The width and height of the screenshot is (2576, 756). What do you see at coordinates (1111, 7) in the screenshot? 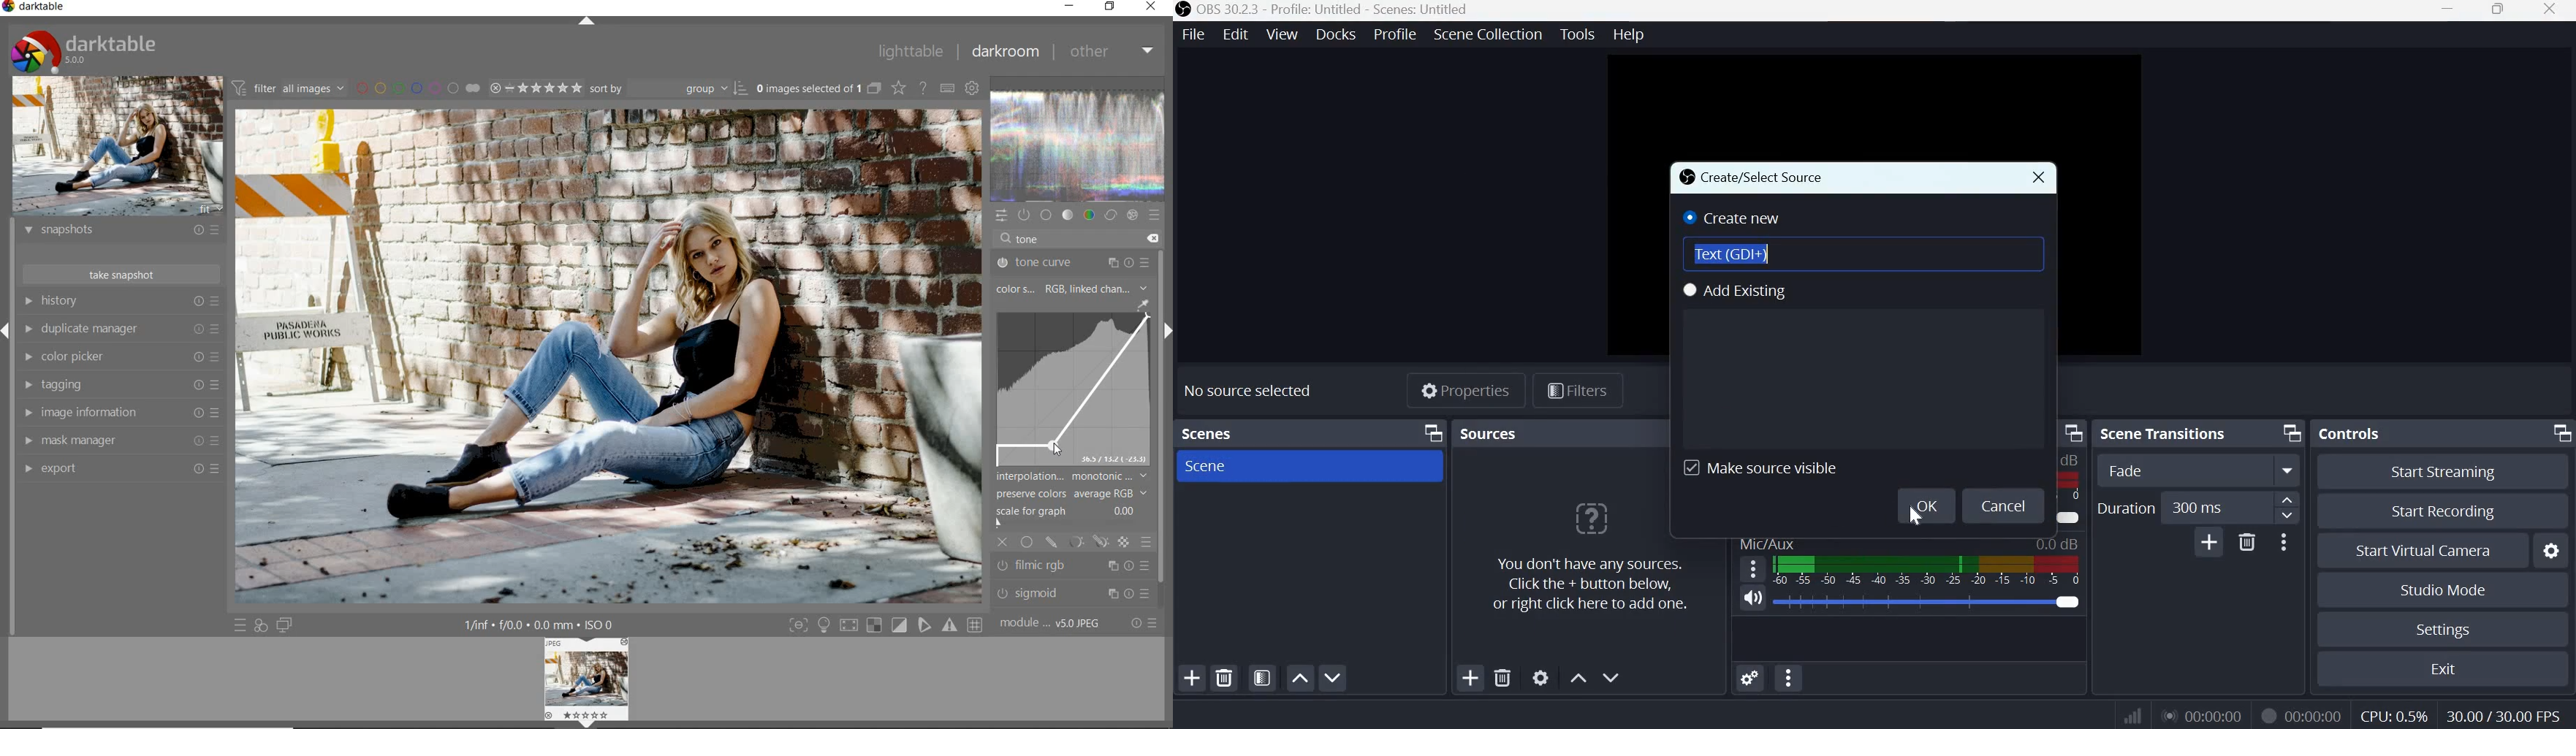
I see `restore` at bounding box center [1111, 7].